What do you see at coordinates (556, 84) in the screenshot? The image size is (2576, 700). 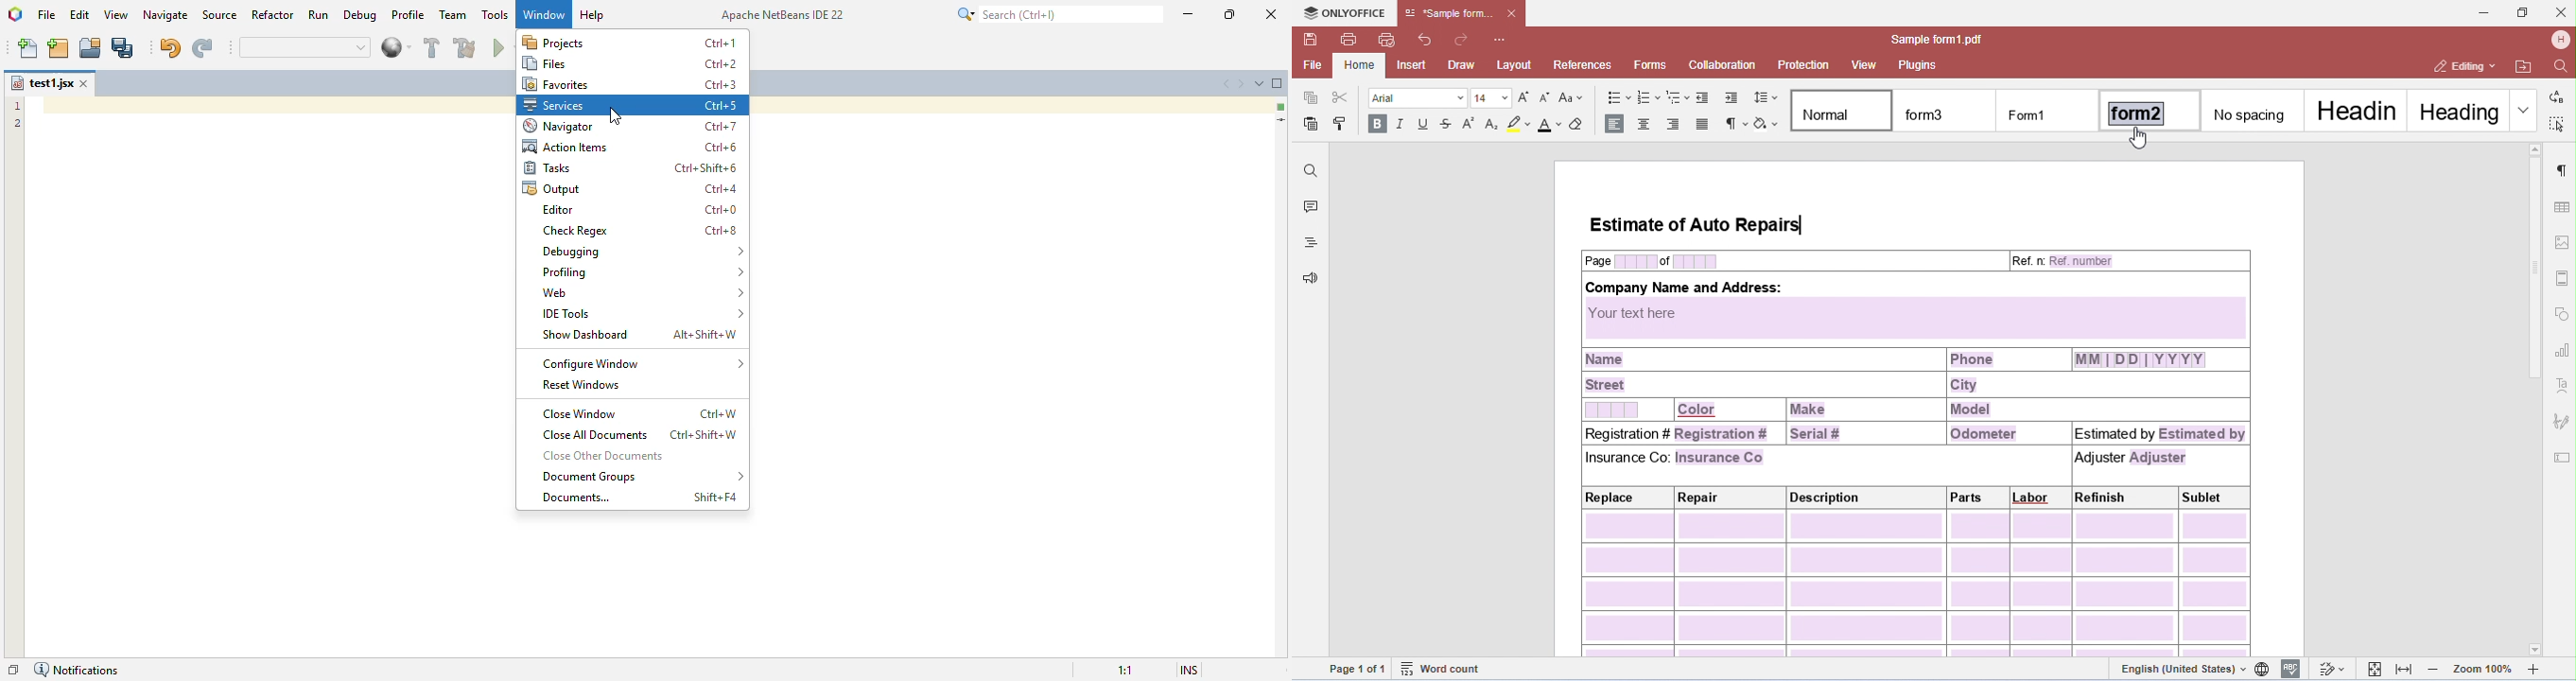 I see `favorites` at bounding box center [556, 84].